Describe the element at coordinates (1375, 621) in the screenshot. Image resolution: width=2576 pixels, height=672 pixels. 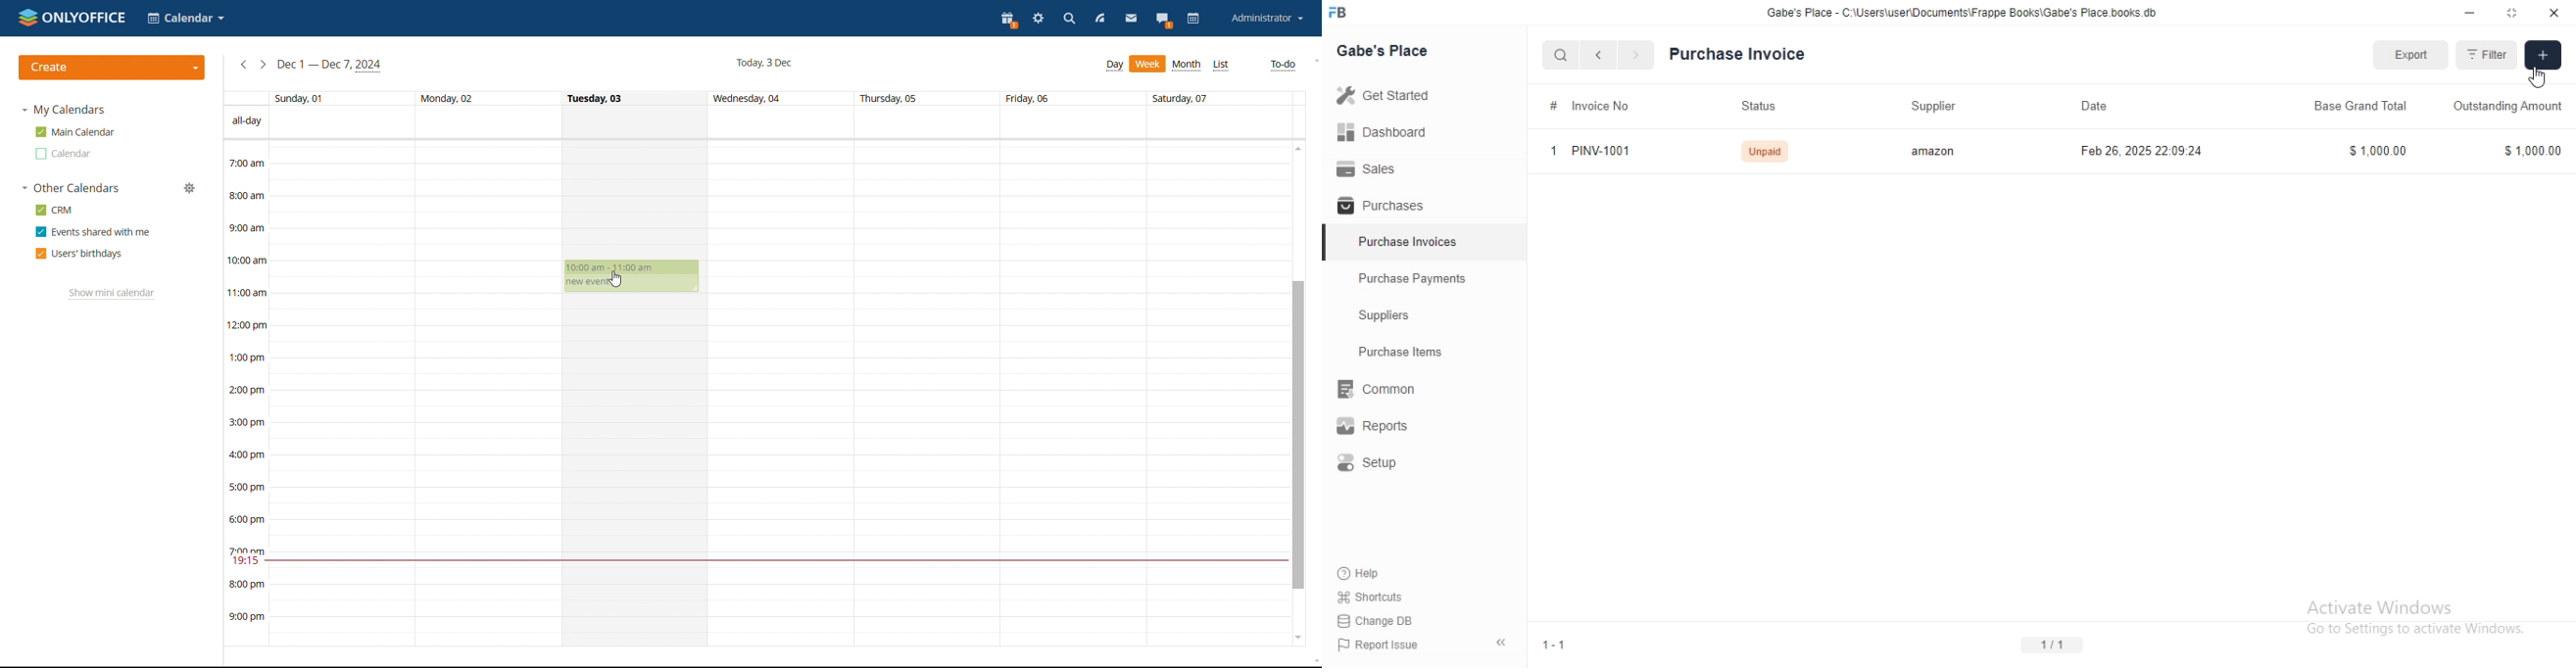
I see `Change DB` at that location.